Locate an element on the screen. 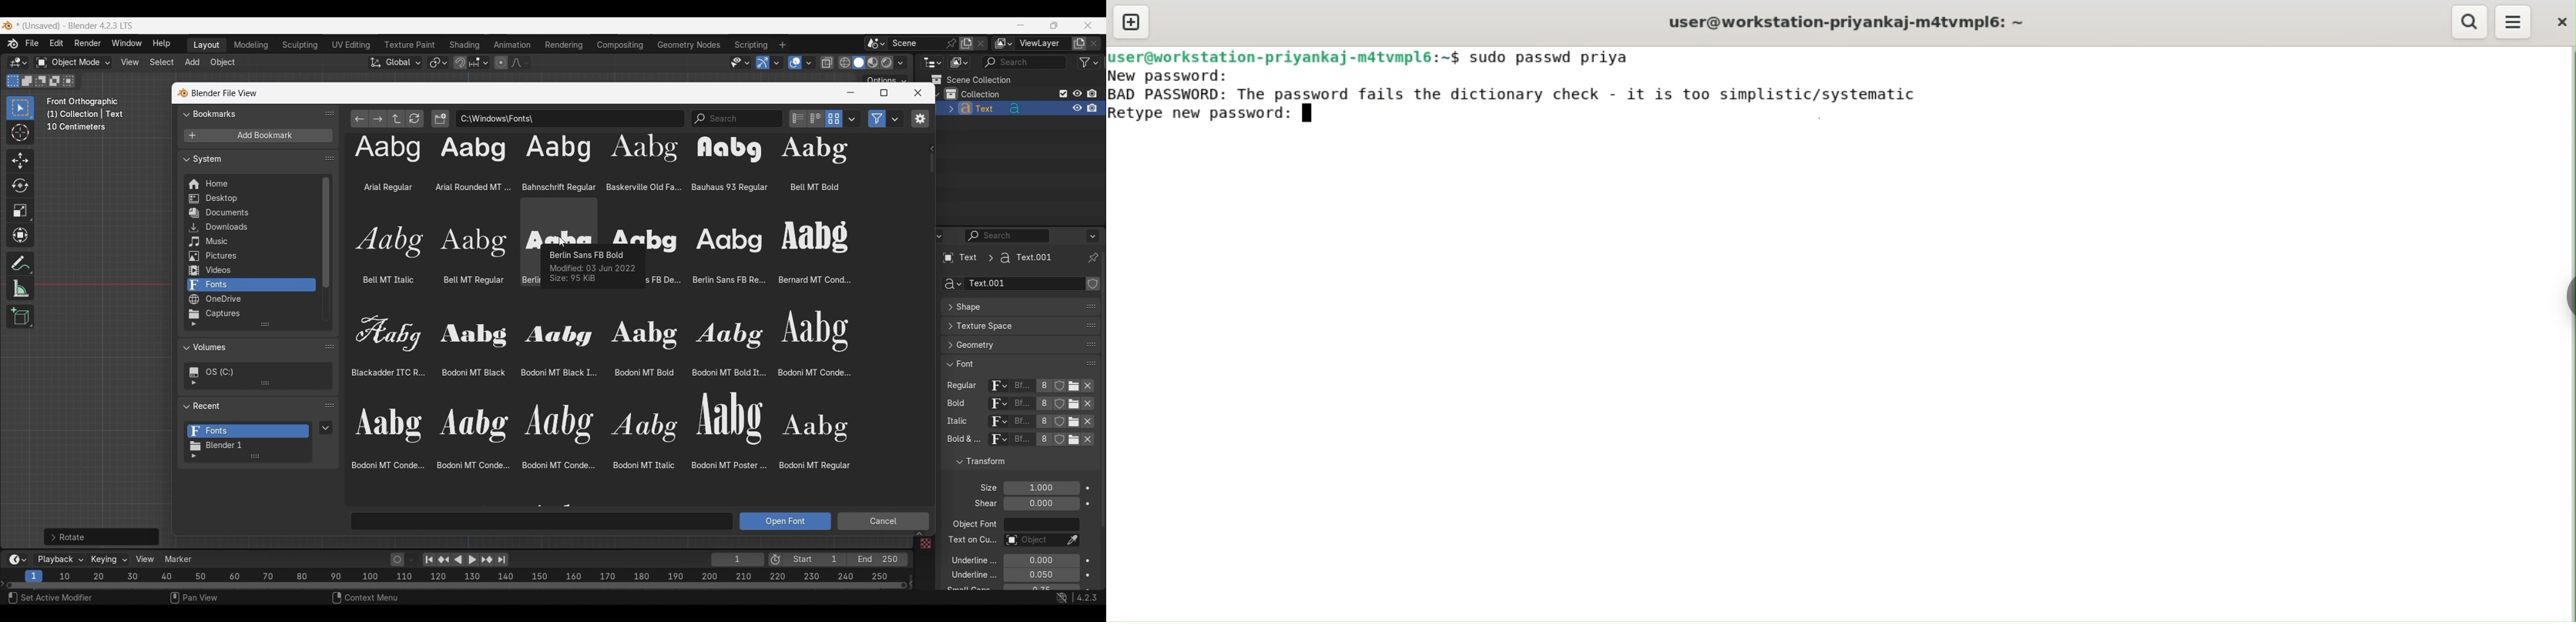 This screenshot has height=644, width=2576. Pin scene to workspace is located at coordinates (924, 43).